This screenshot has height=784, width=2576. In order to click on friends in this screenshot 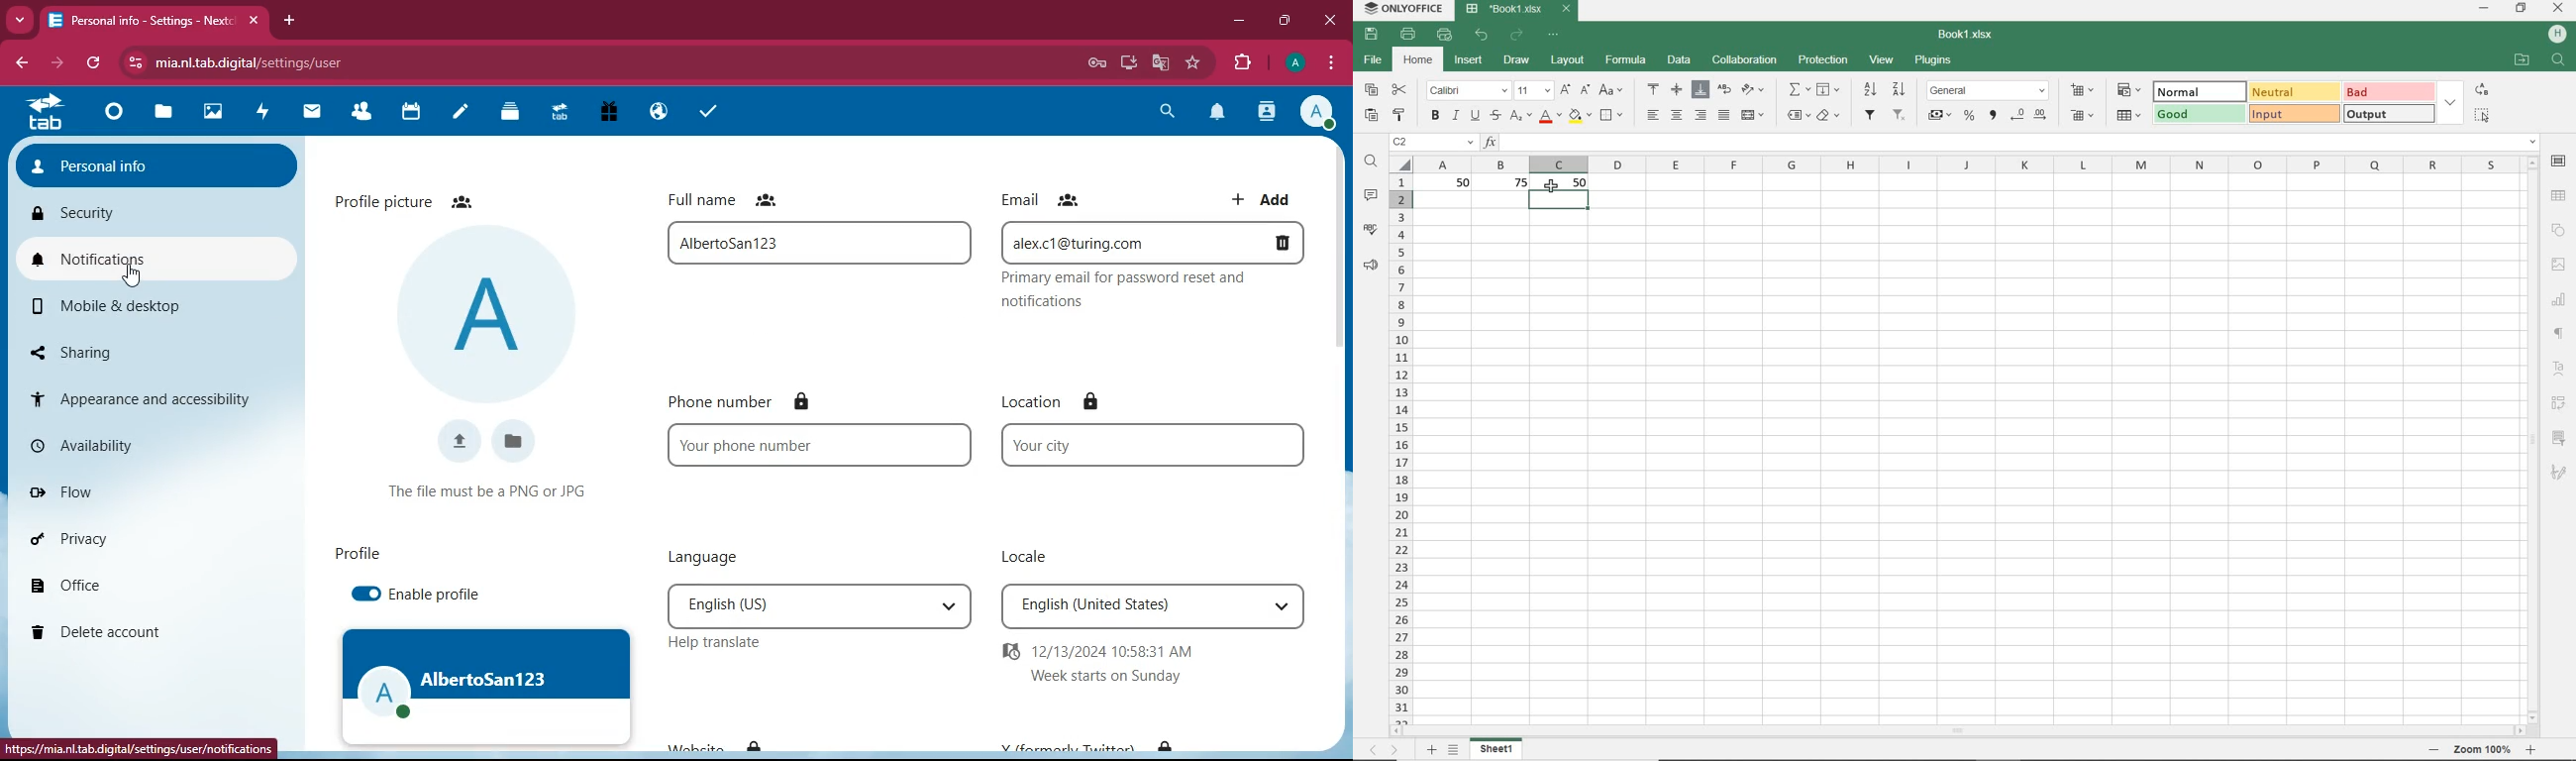, I will do `click(464, 201)`.